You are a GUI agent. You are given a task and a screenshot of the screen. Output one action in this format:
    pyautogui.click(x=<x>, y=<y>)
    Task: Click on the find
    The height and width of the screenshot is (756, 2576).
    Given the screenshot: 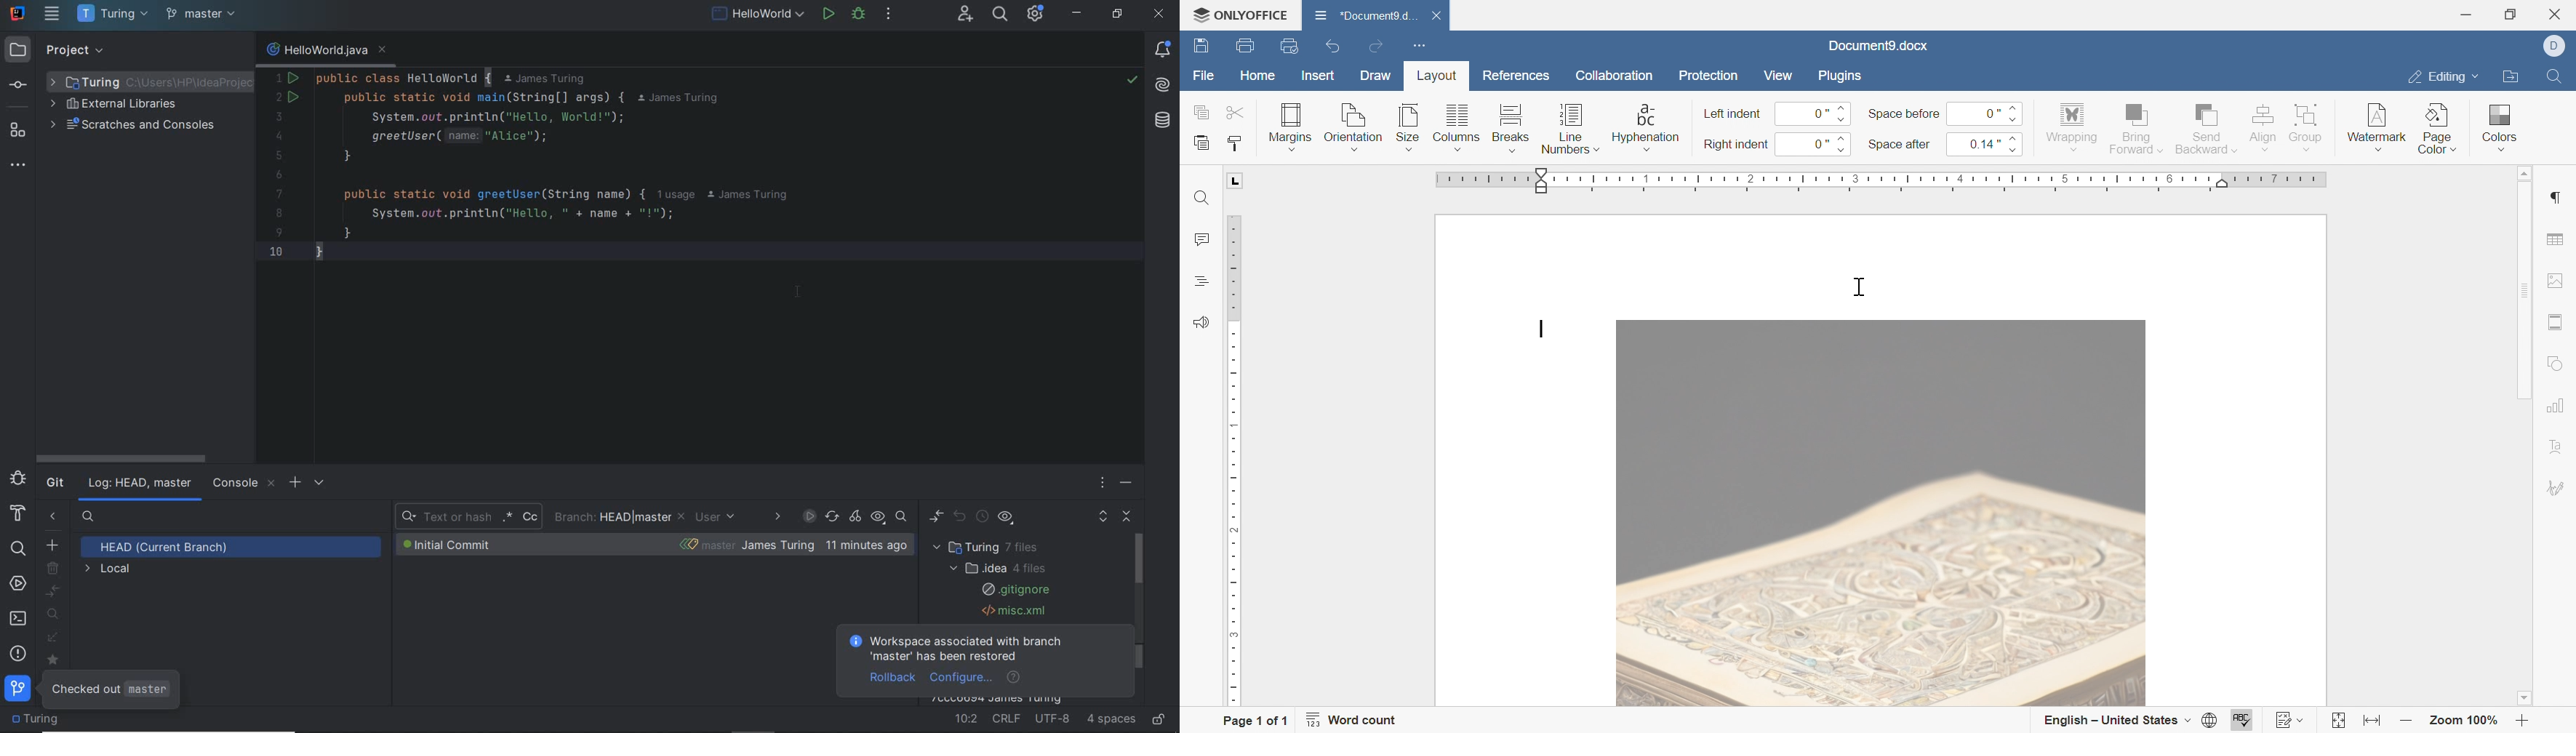 What is the action you would take?
    pyautogui.click(x=1201, y=199)
    